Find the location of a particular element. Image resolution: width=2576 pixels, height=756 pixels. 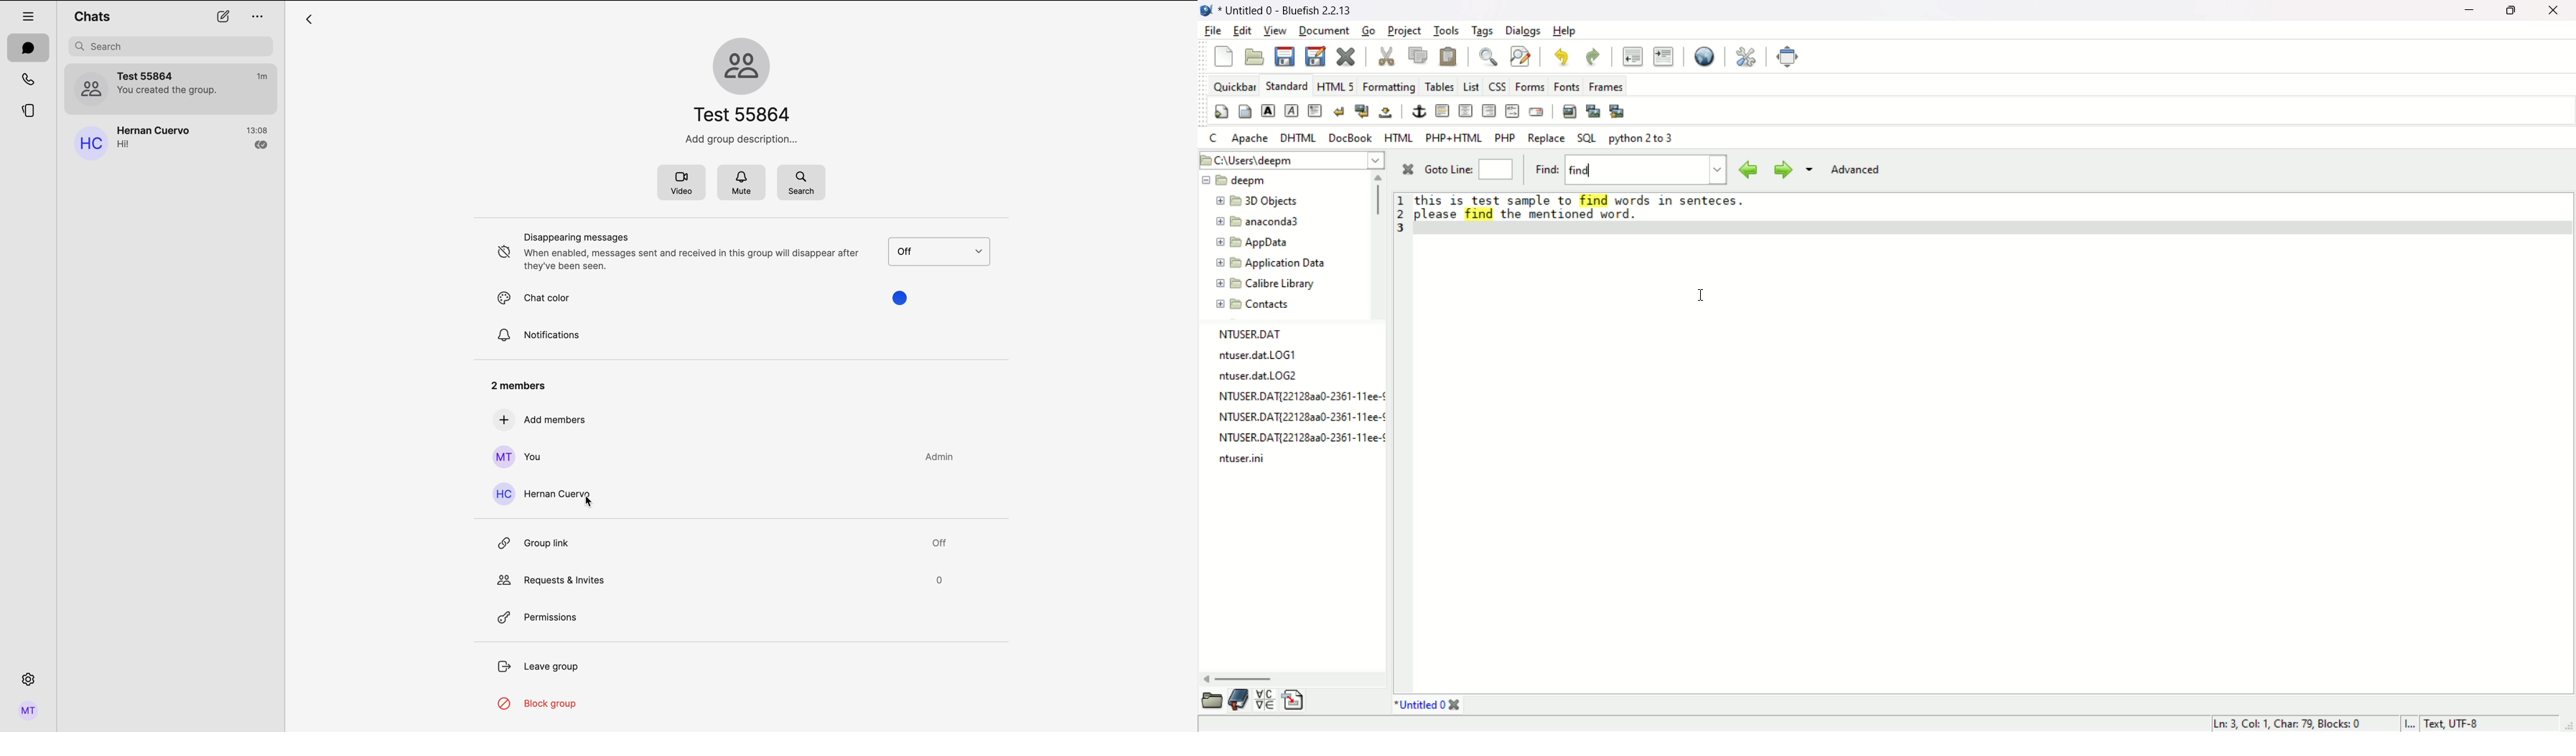

close current tab is located at coordinates (1456, 706).